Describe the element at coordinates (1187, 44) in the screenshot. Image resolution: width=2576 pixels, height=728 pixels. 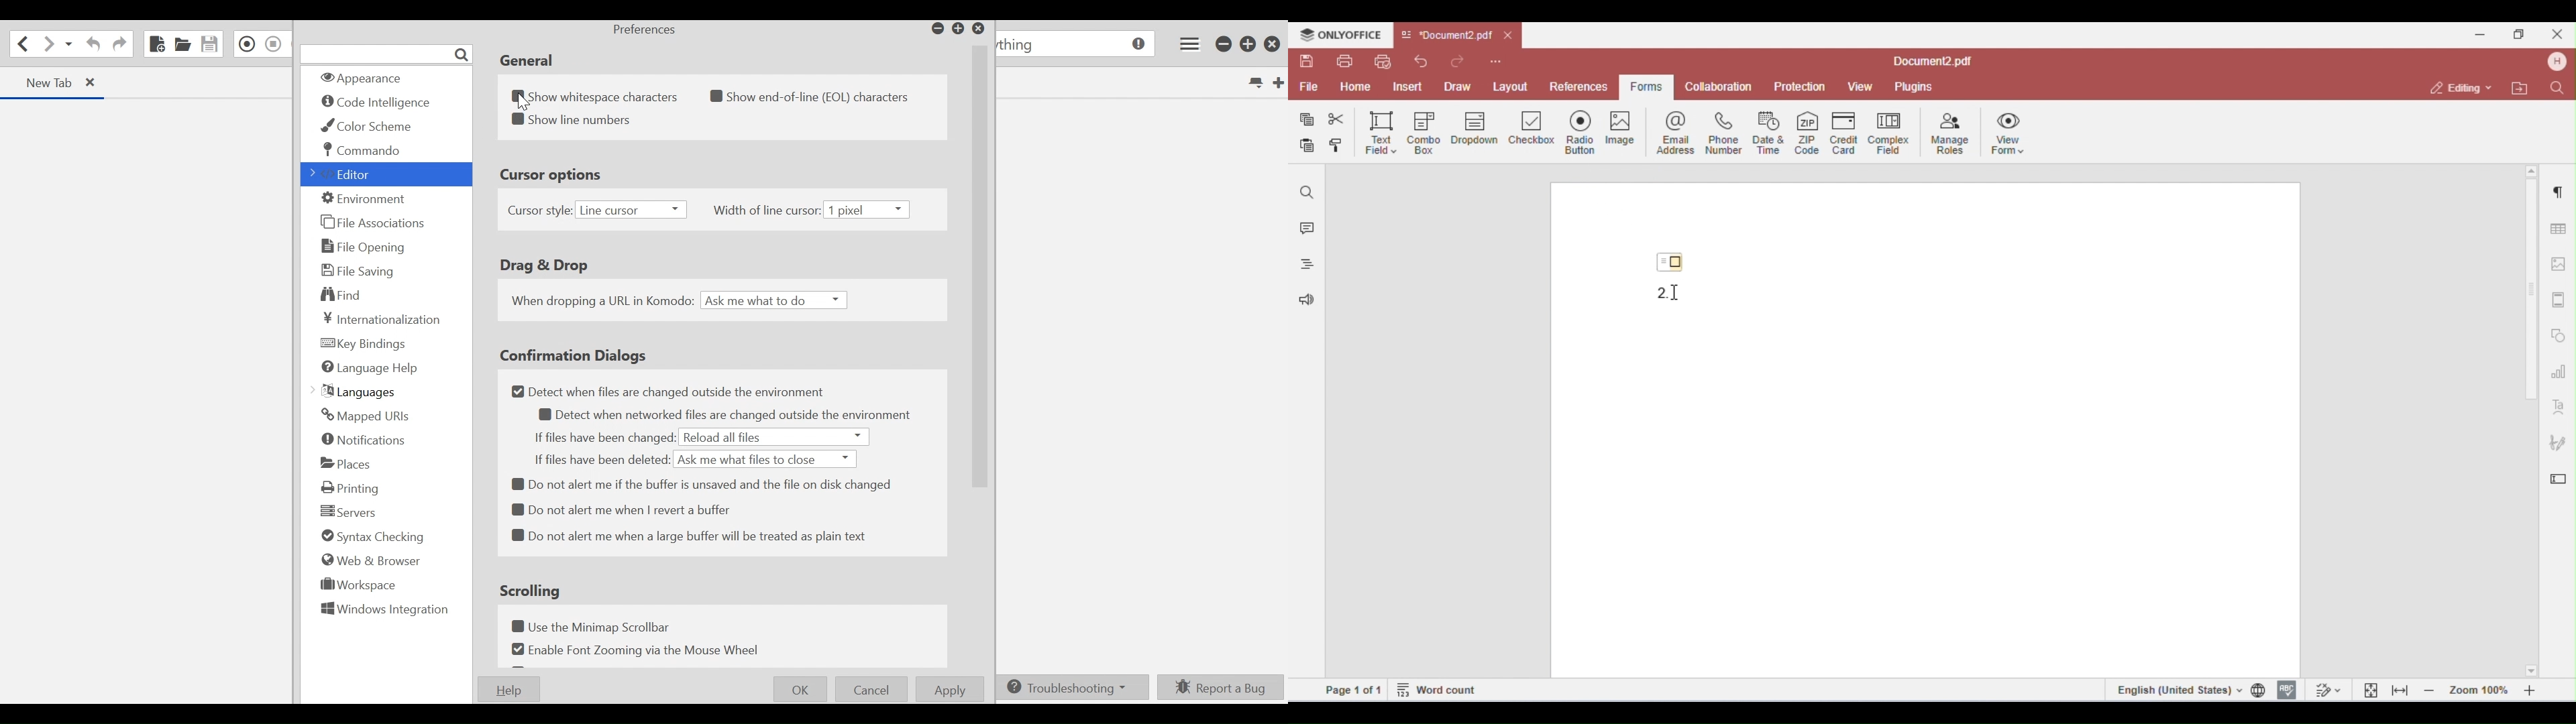
I see `Application menu` at that location.